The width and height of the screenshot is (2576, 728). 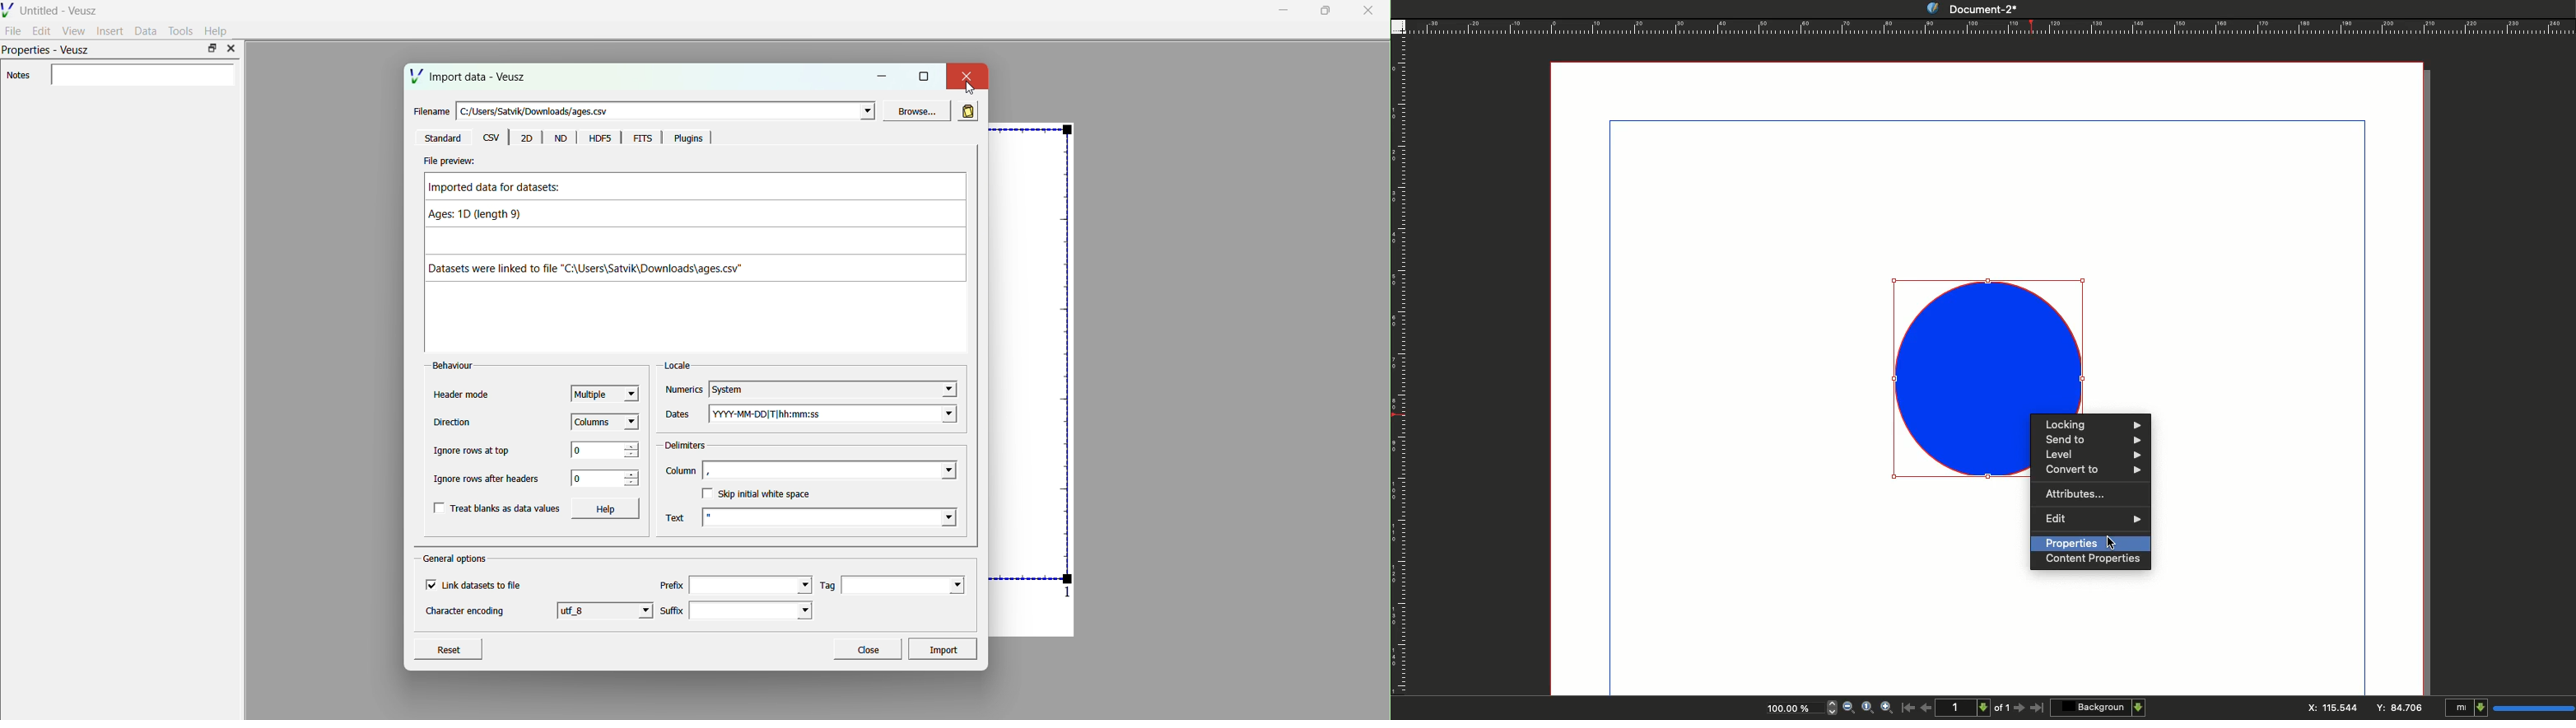 I want to click on First page, so click(x=1908, y=707).